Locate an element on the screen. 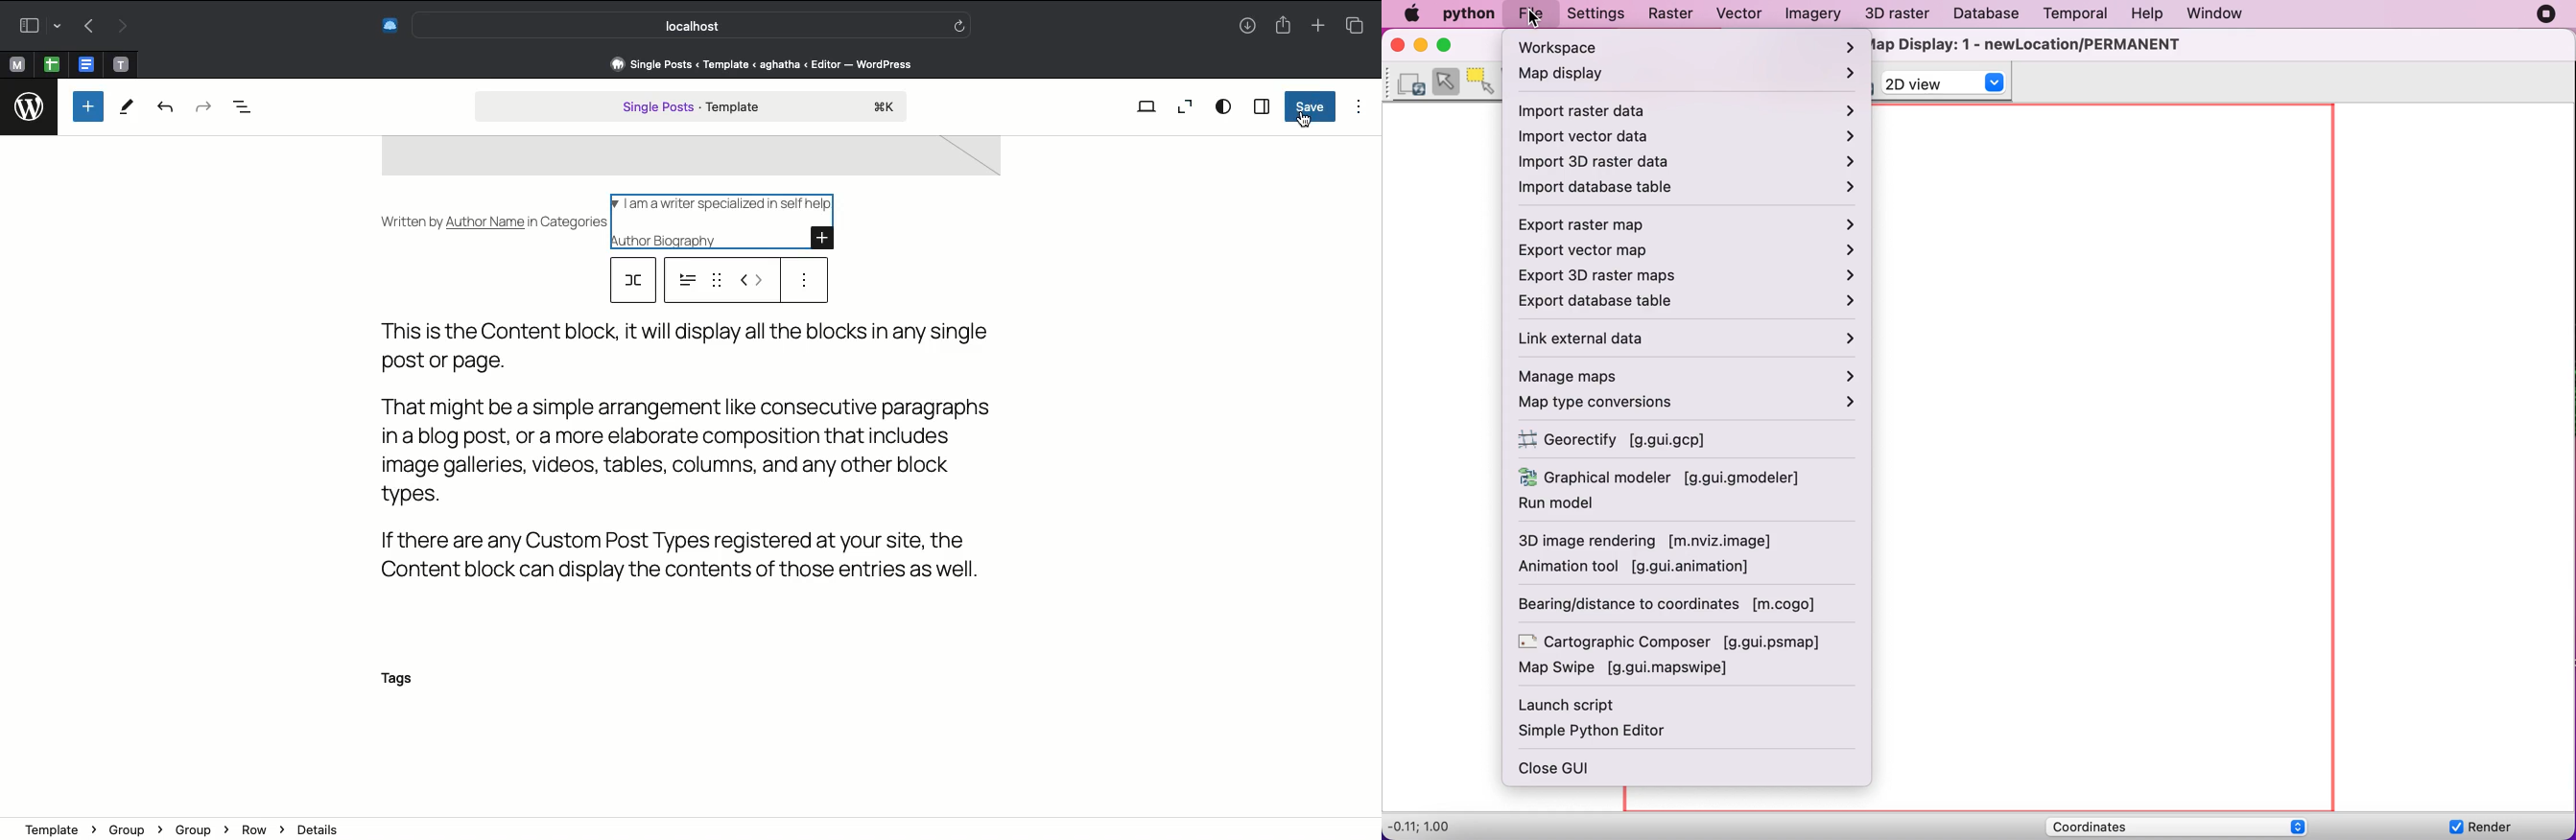 This screenshot has height=840, width=2576. Author biography is located at coordinates (725, 237).